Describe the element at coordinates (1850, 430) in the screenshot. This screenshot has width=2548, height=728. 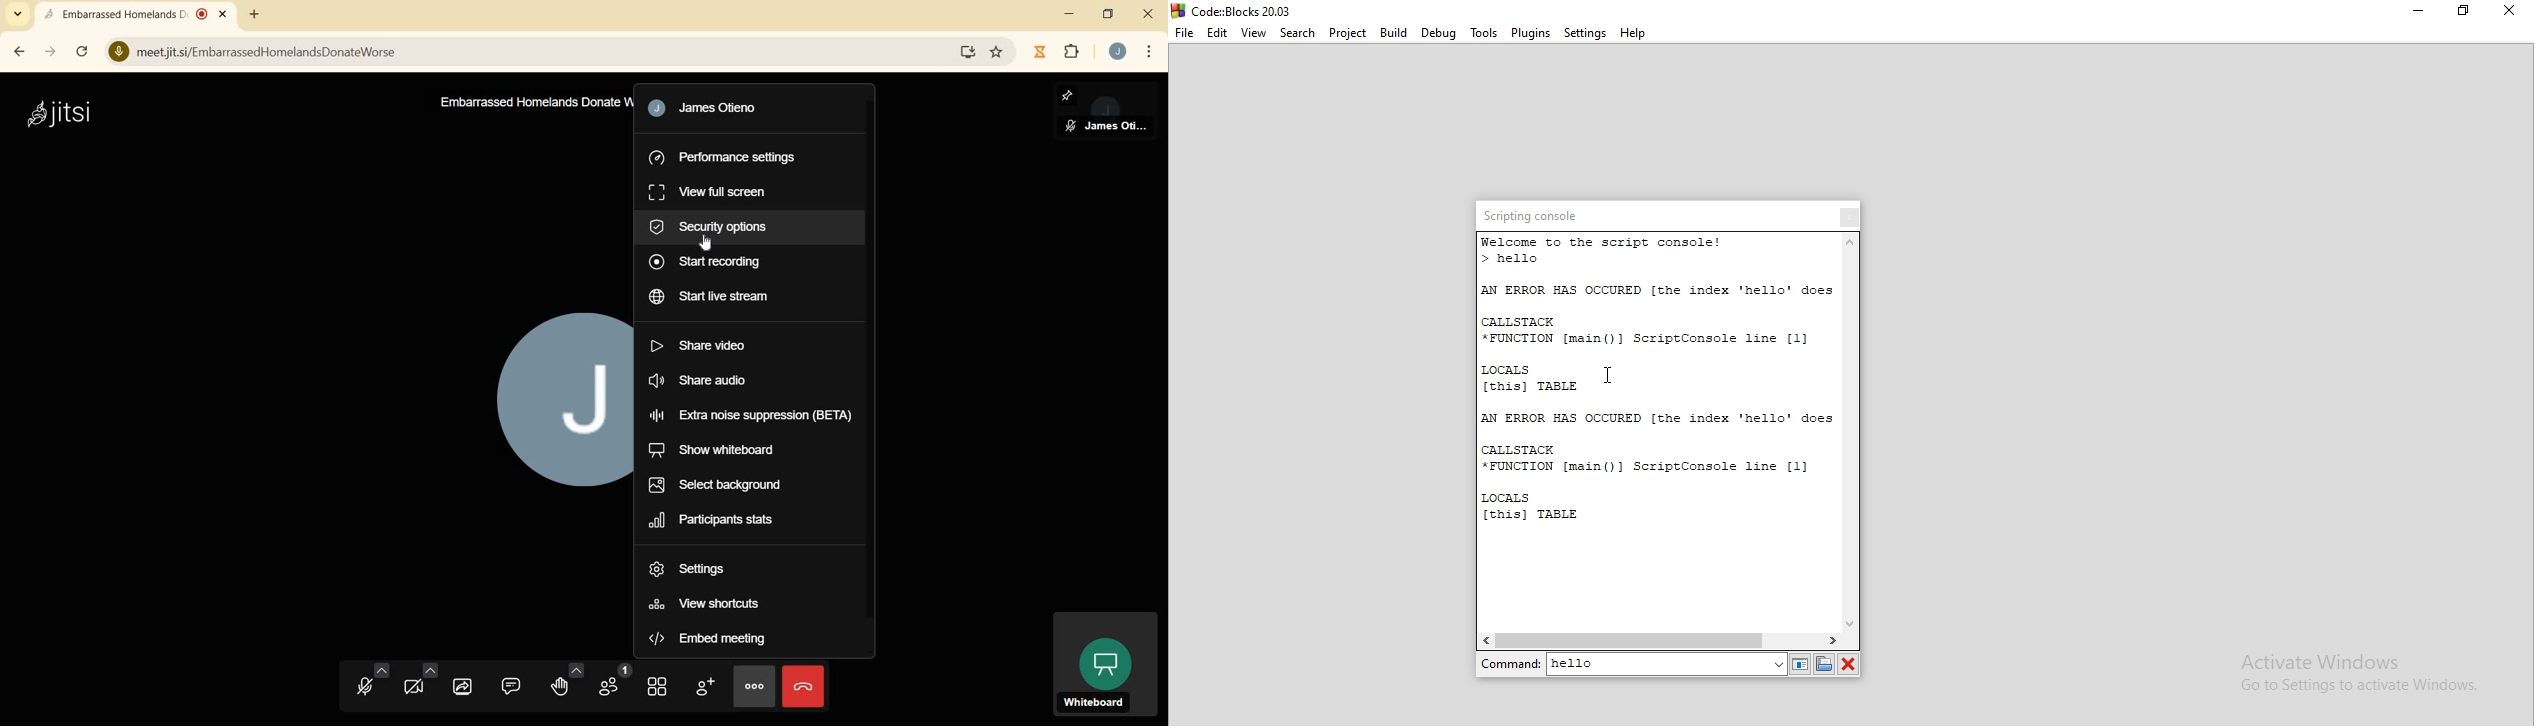
I see `scroll bar` at that location.